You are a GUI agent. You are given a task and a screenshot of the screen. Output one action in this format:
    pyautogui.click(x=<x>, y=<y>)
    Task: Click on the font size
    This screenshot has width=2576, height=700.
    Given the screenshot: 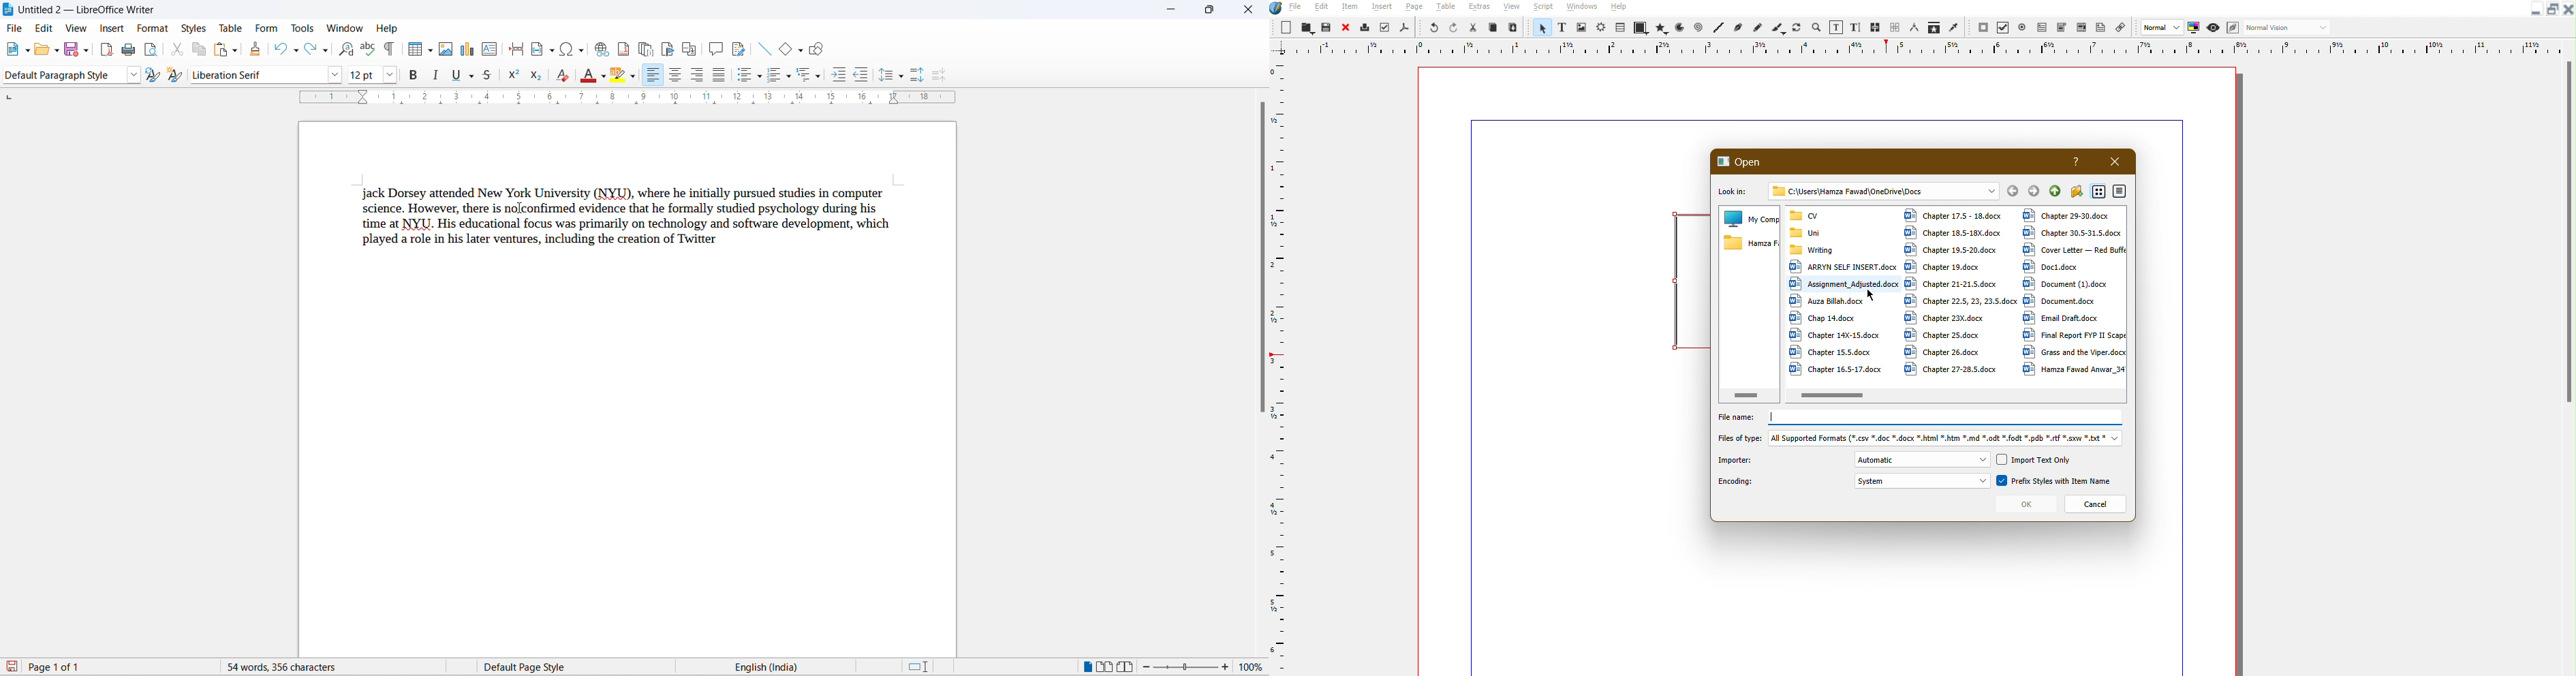 What is the action you would take?
    pyautogui.click(x=363, y=77)
    